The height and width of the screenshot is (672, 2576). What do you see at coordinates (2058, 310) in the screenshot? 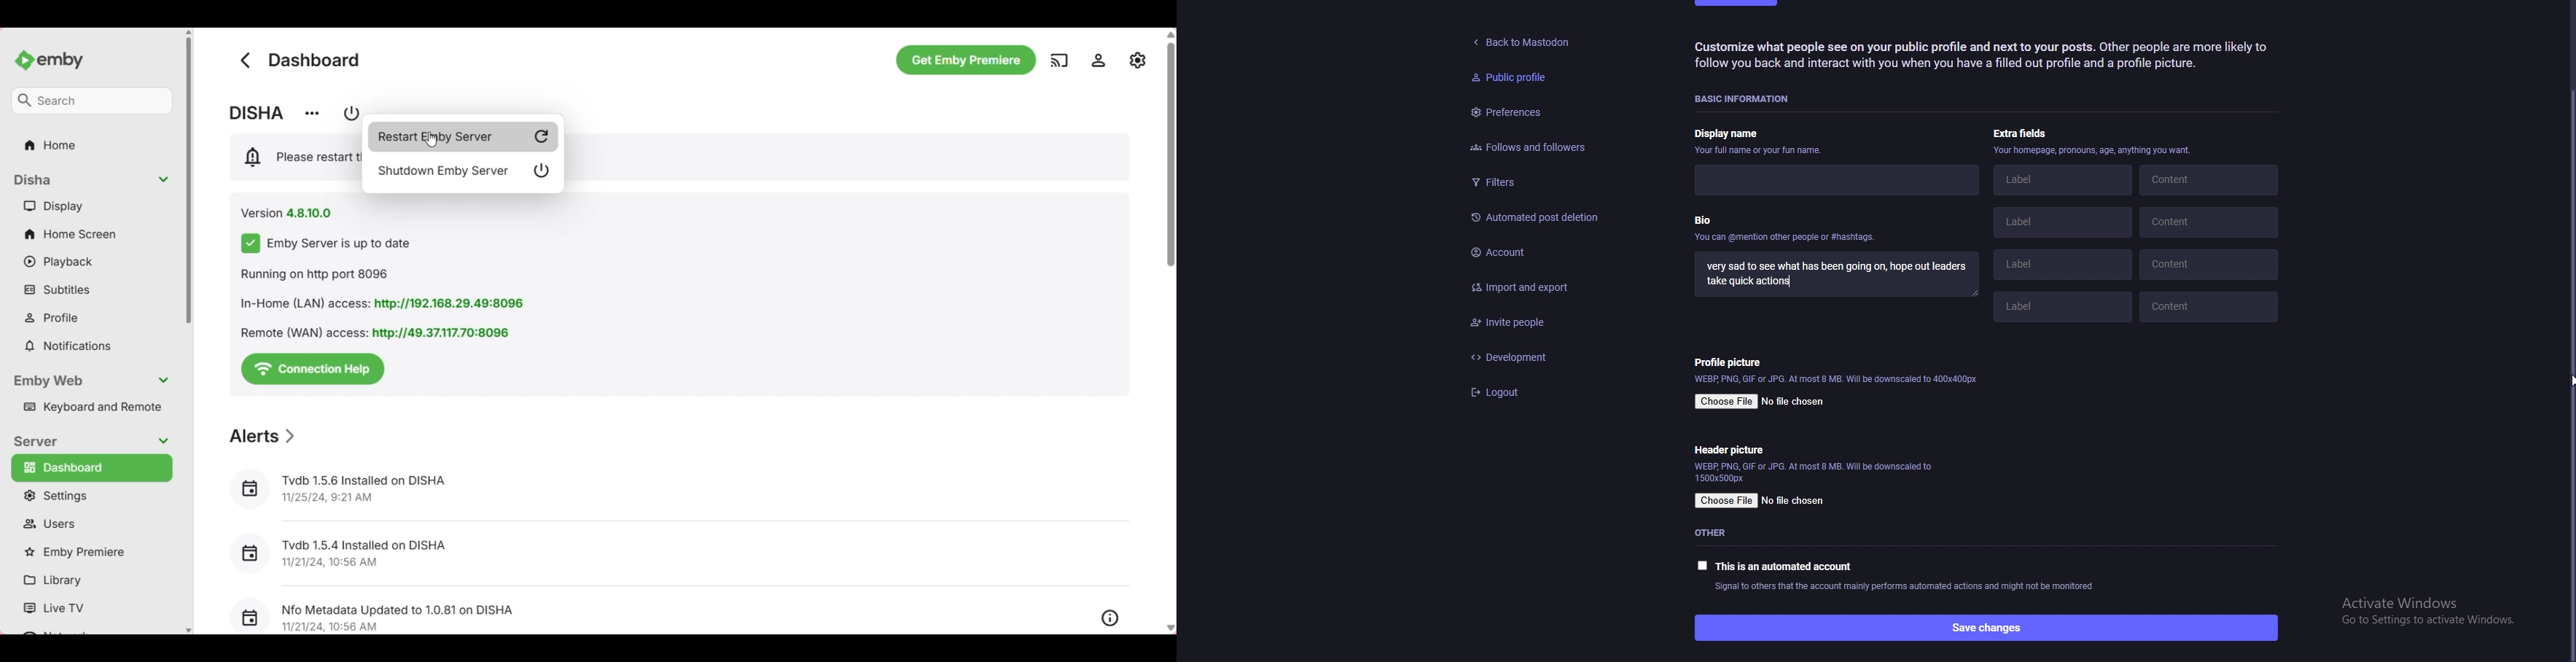
I see `label` at bounding box center [2058, 310].